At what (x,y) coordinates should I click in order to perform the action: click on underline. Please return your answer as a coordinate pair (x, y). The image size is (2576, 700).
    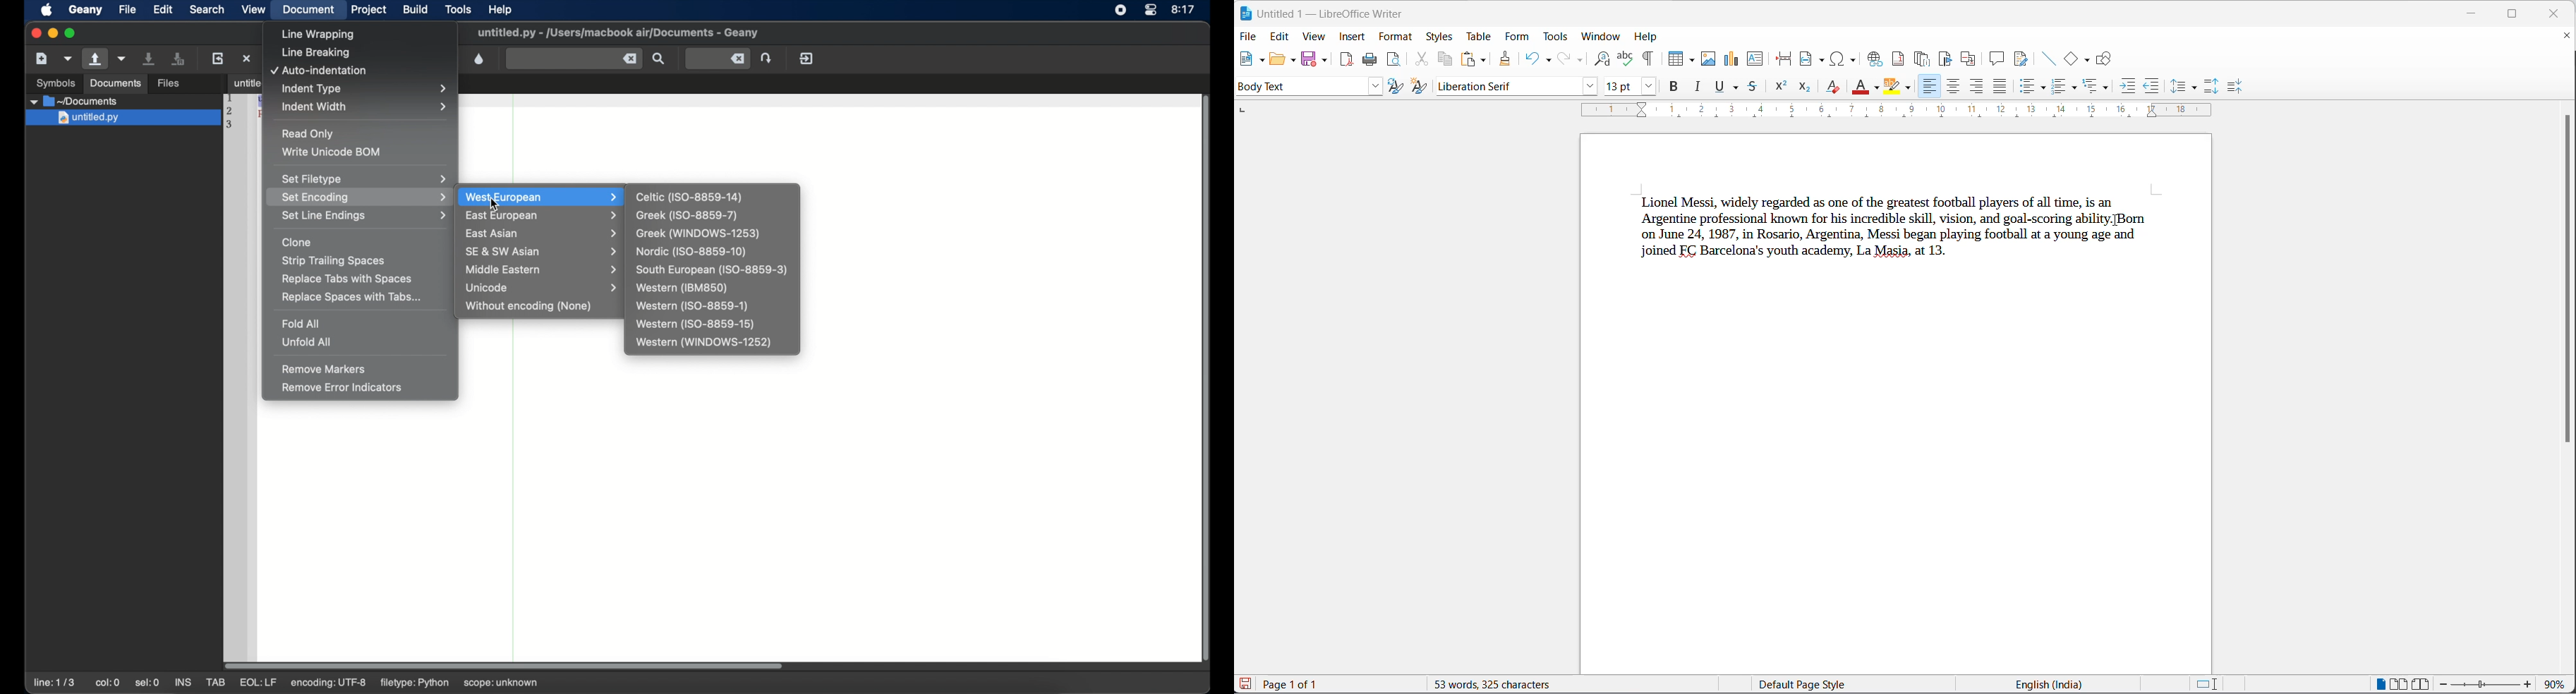
    Looking at the image, I should click on (1720, 87).